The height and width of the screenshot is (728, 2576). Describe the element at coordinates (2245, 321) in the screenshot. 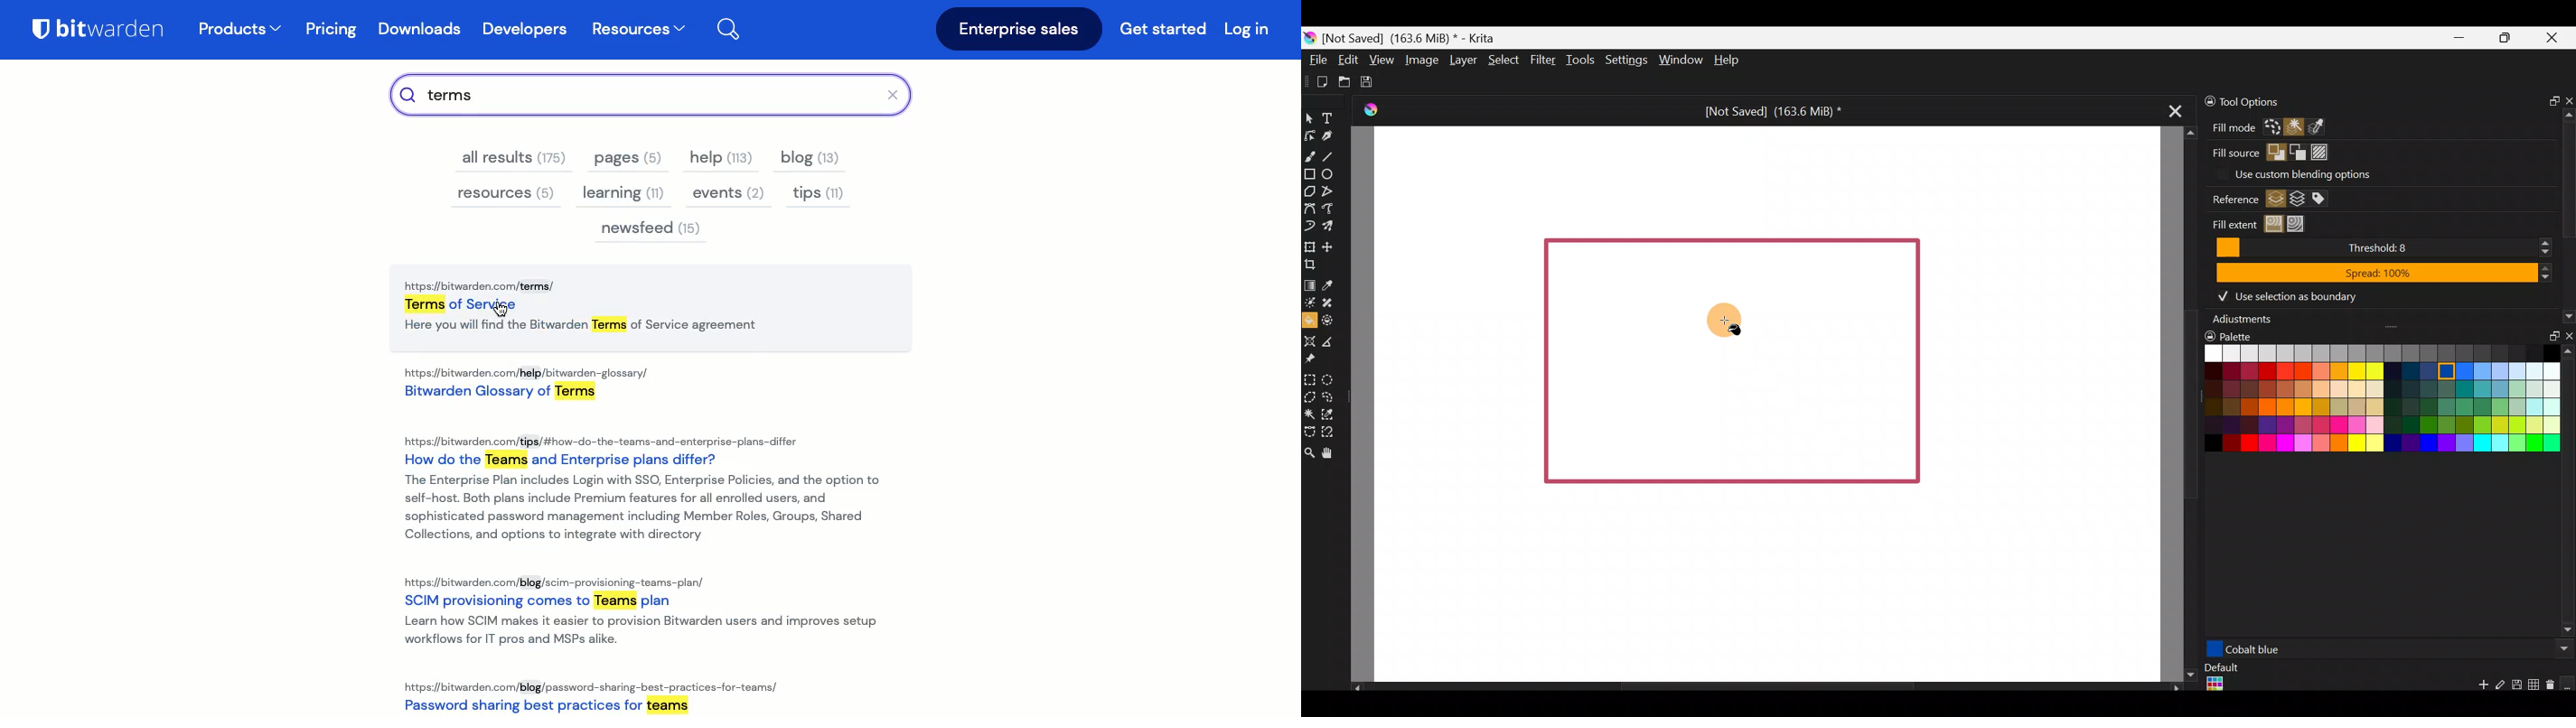

I see `Adjustments` at that location.